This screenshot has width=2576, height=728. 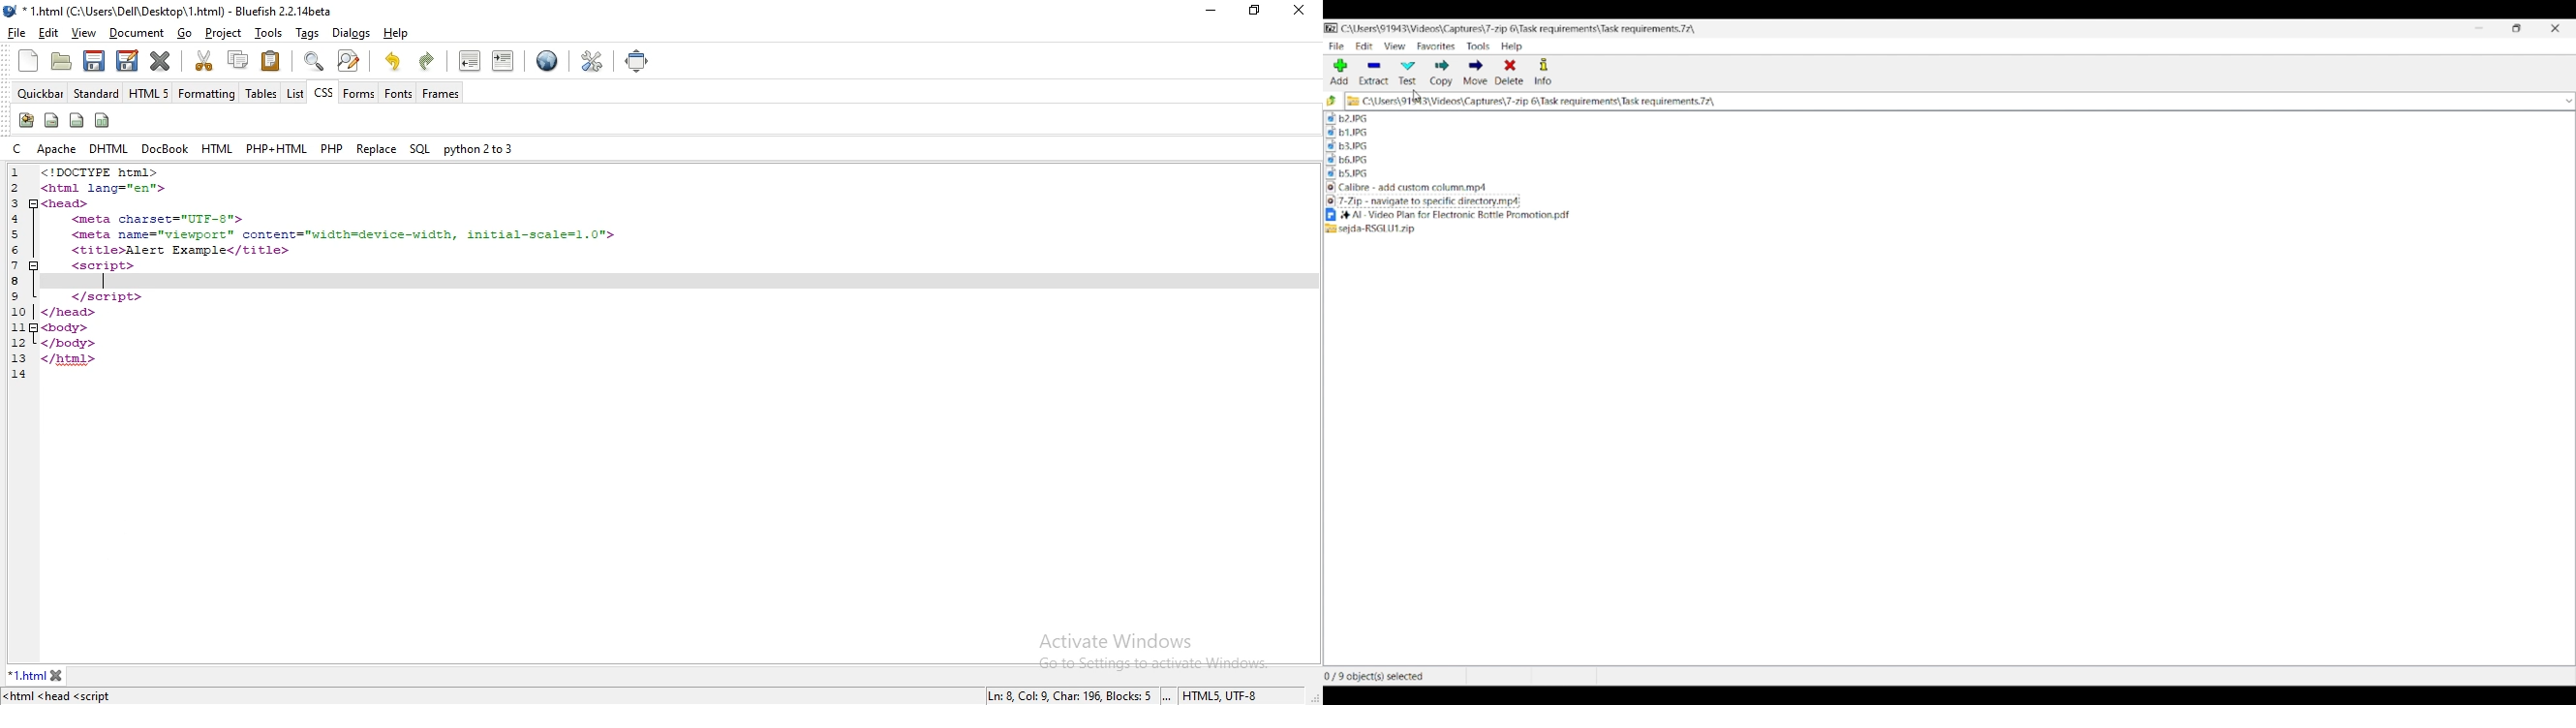 I want to click on 5, so click(x=16, y=233).